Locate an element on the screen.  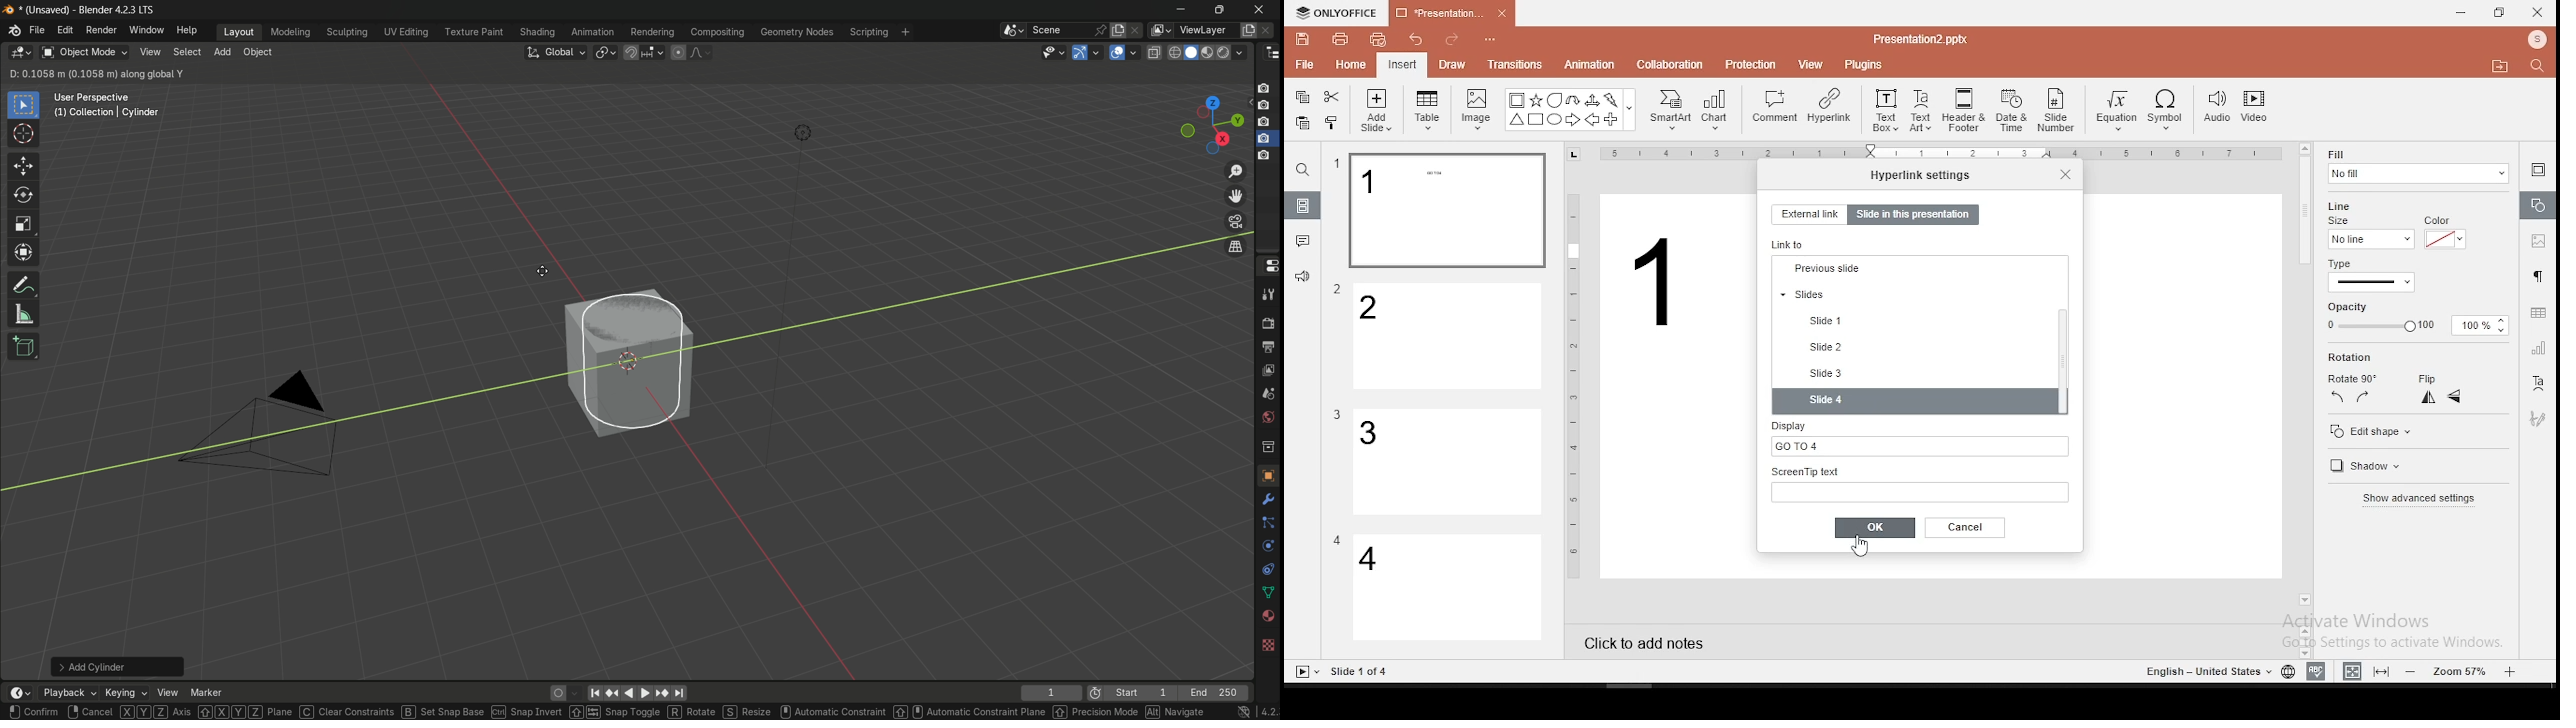
transitions is located at coordinates (1514, 64).